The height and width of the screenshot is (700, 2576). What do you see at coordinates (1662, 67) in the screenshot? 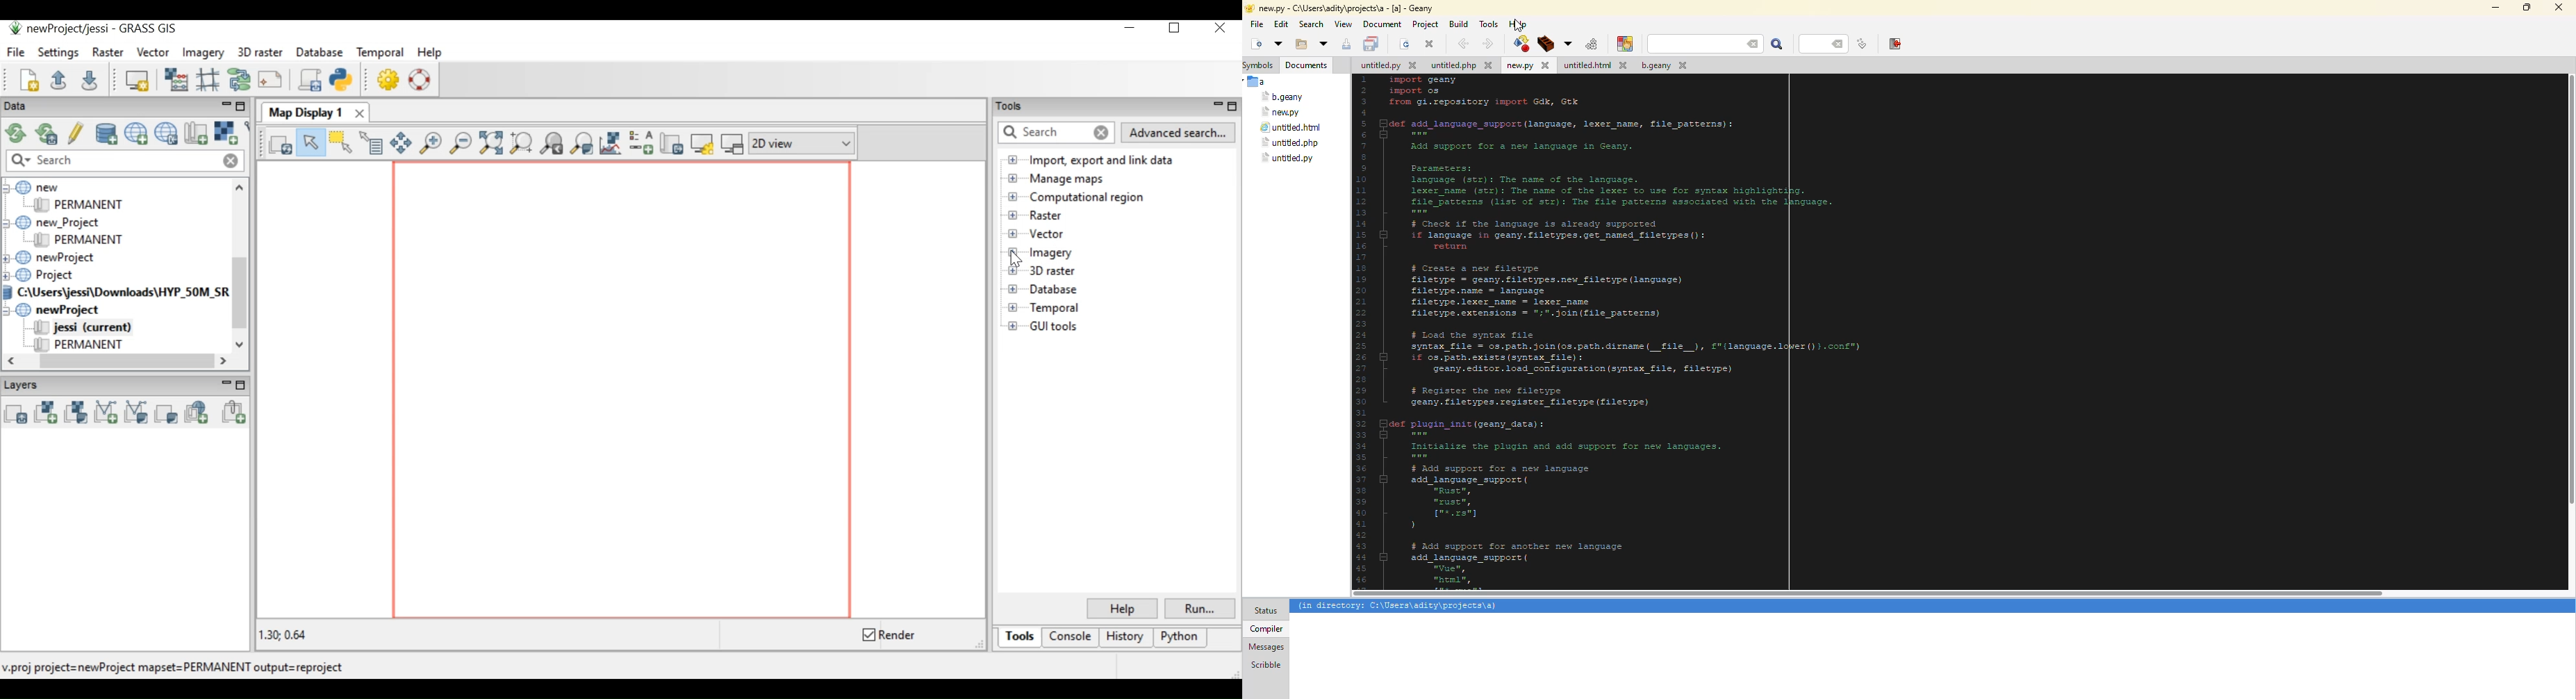
I see `file` at bounding box center [1662, 67].